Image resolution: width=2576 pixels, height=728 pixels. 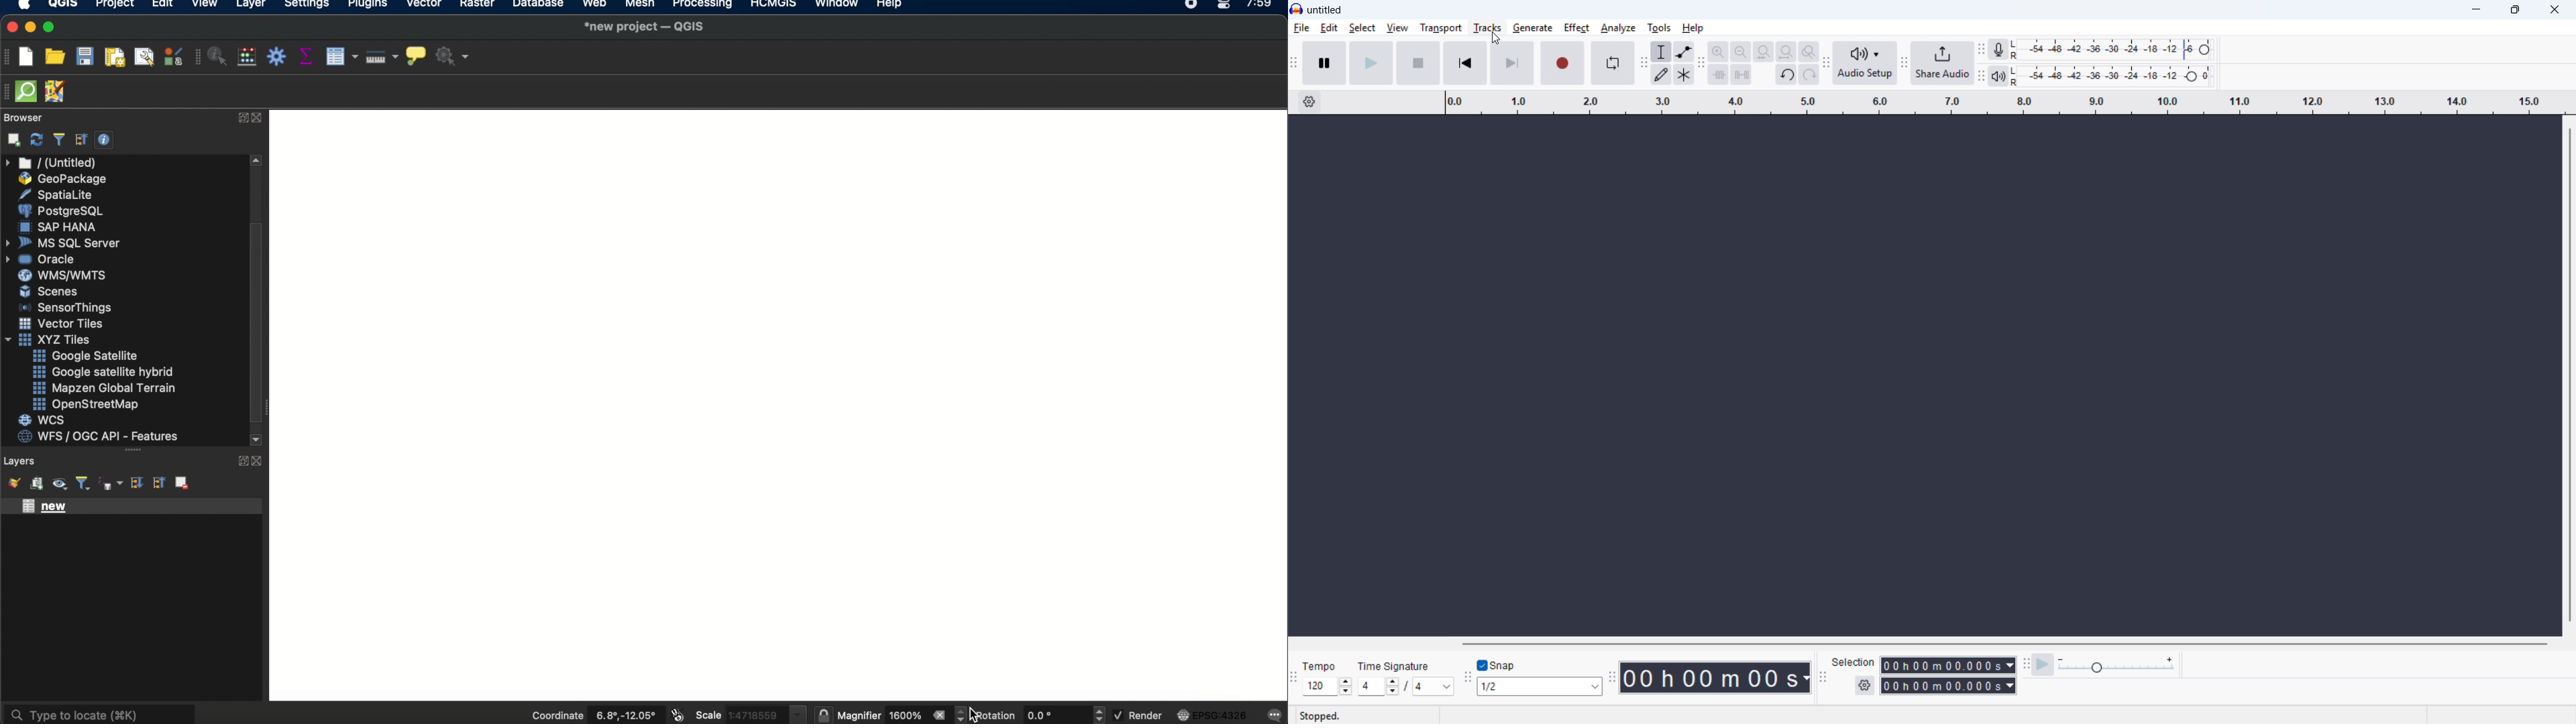 I want to click on Fit project to width , so click(x=1787, y=51).